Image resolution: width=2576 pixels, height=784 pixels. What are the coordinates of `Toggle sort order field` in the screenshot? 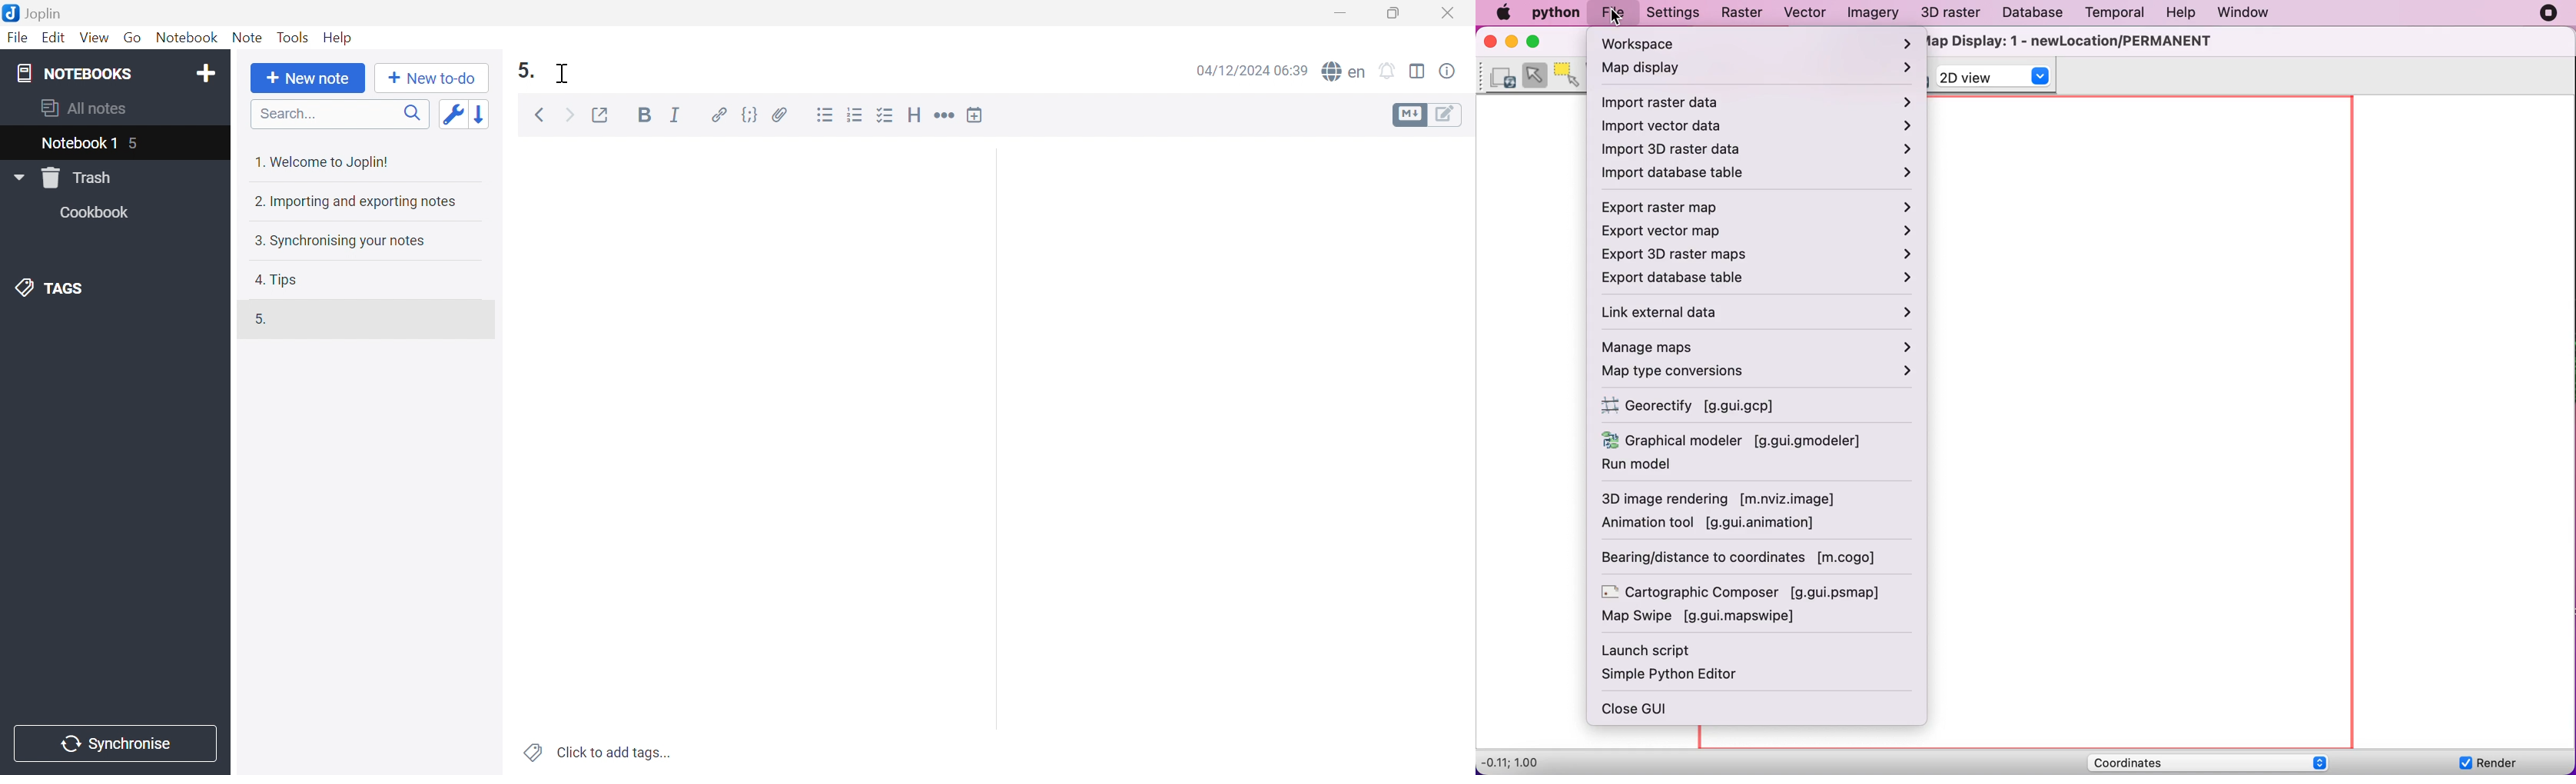 It's located at (456, 115).